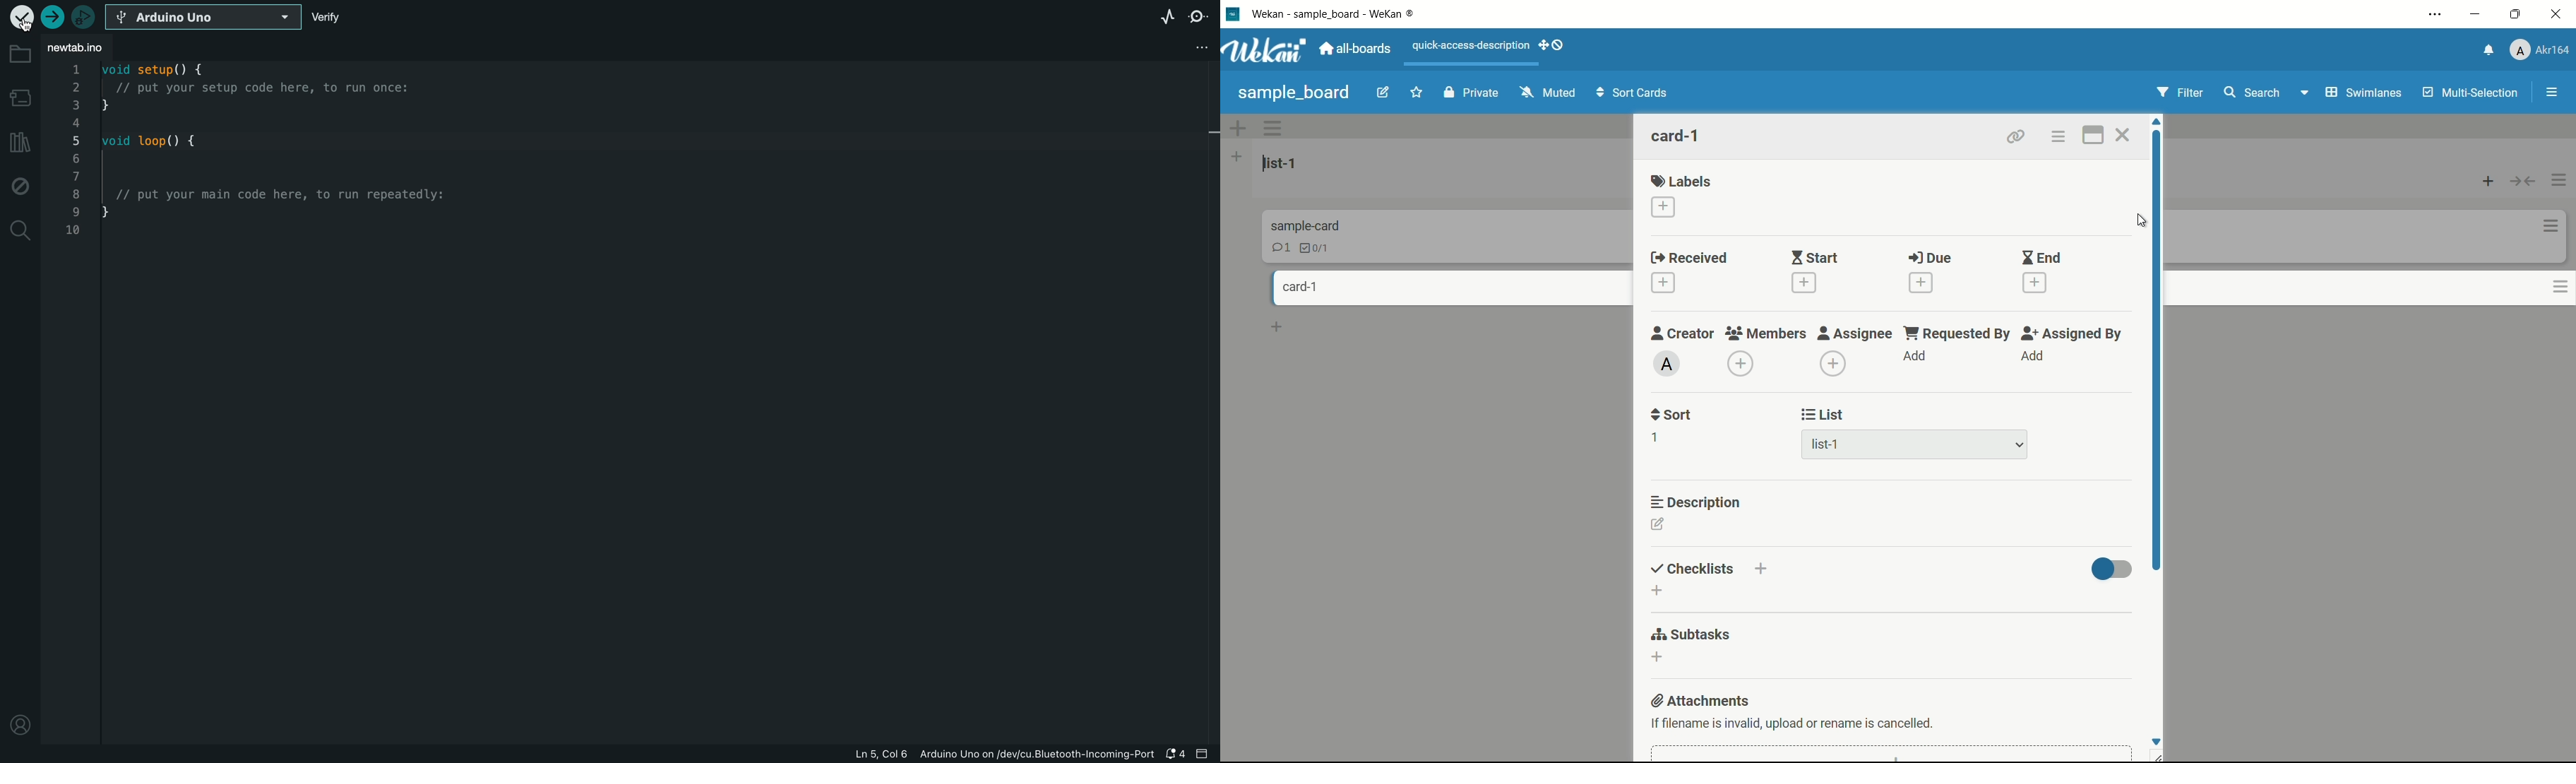  Describe the element at coordinates (2156, 343) in the screenshot. I see `scroll bar` at that location.